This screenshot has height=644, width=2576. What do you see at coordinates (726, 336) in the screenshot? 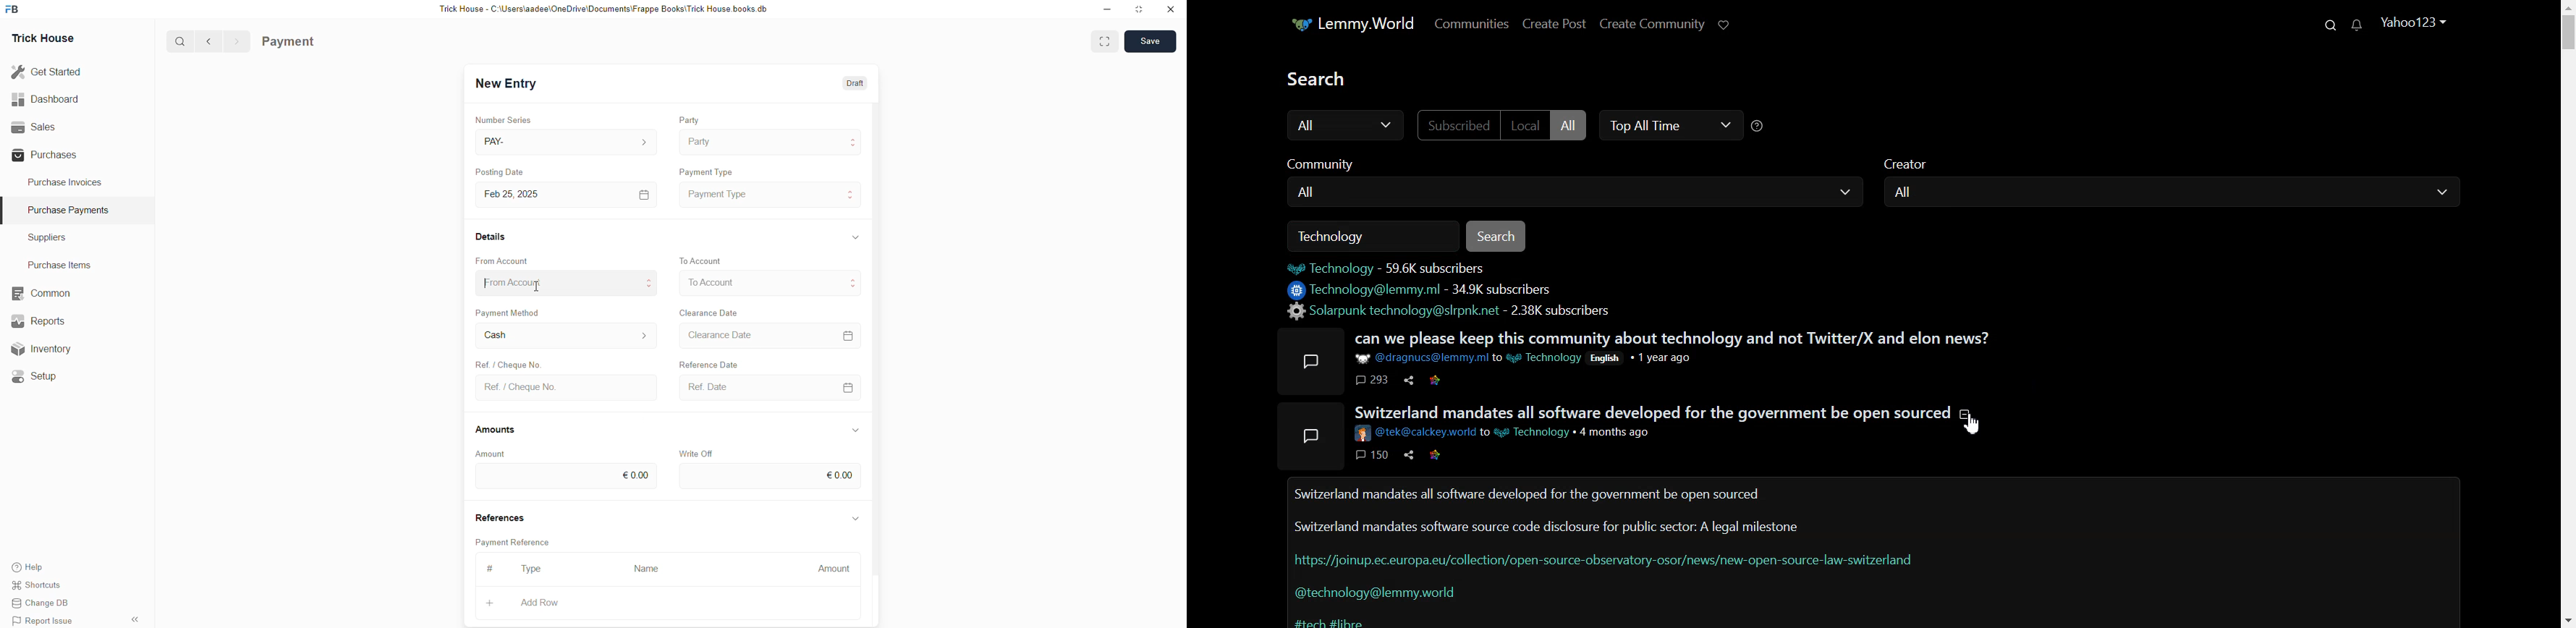
I see `Clearance Date` at bounding box center [726, 336].